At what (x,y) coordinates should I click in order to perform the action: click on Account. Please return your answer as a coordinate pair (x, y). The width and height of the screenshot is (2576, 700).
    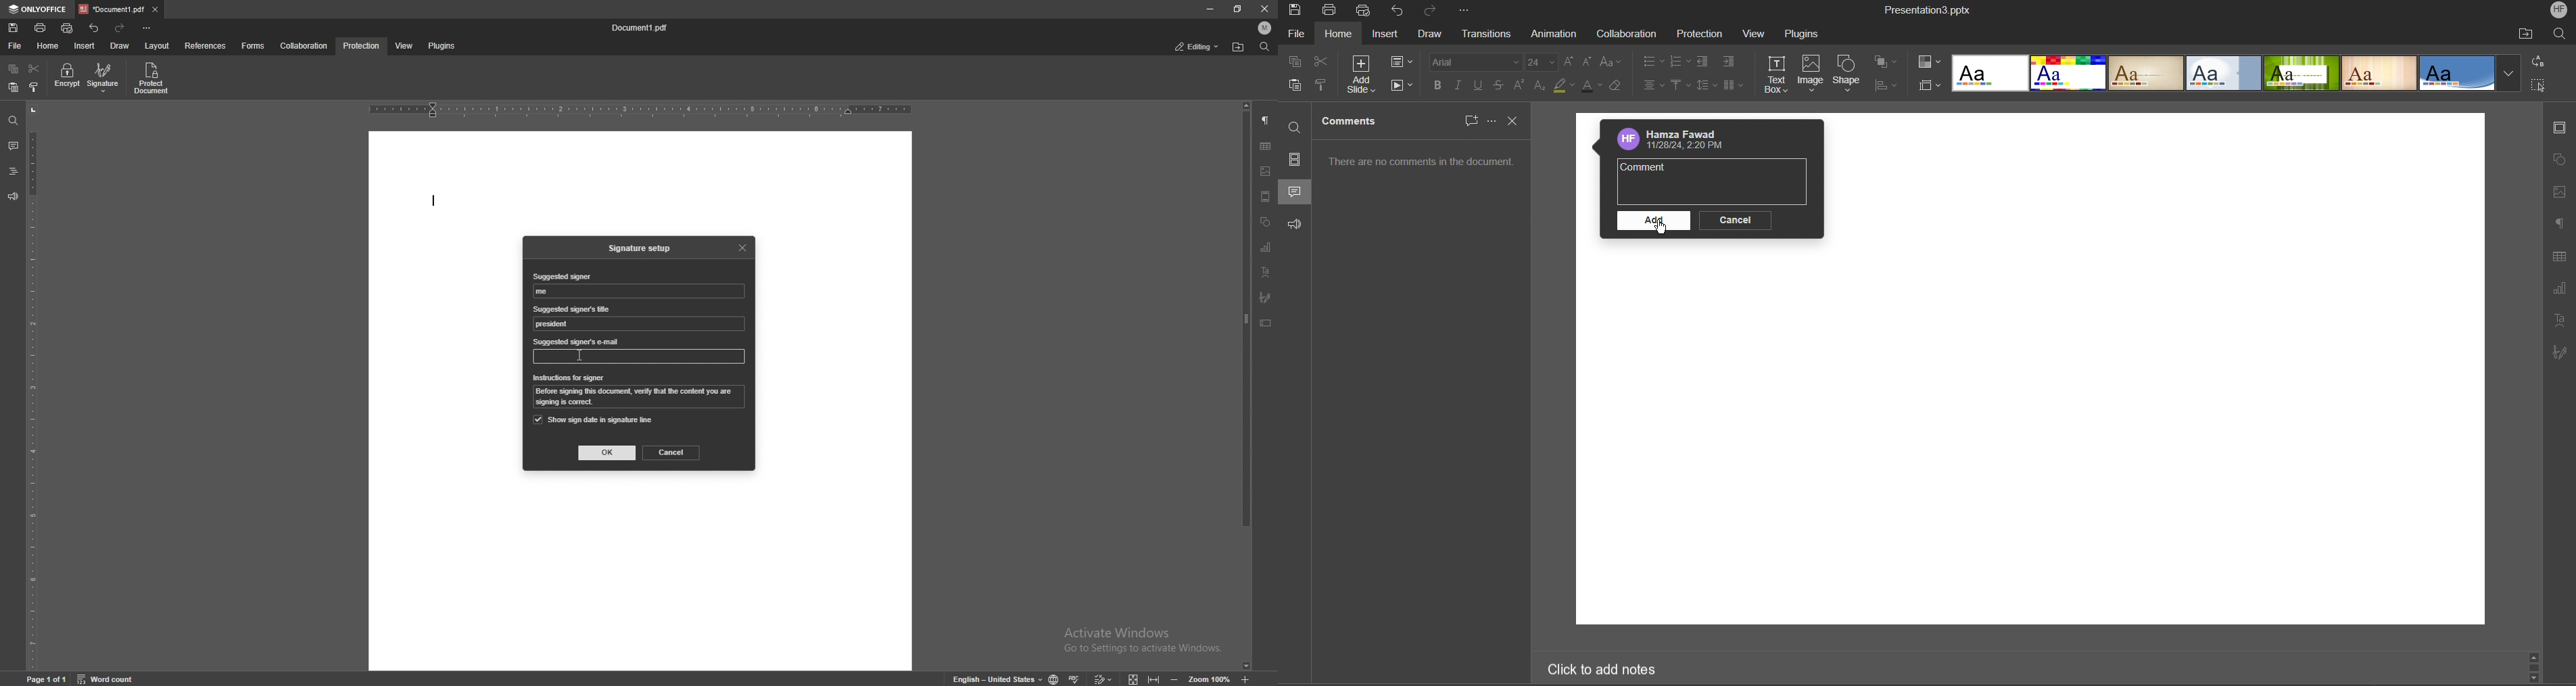
    Looking at the image, I should click on (1690, 133).